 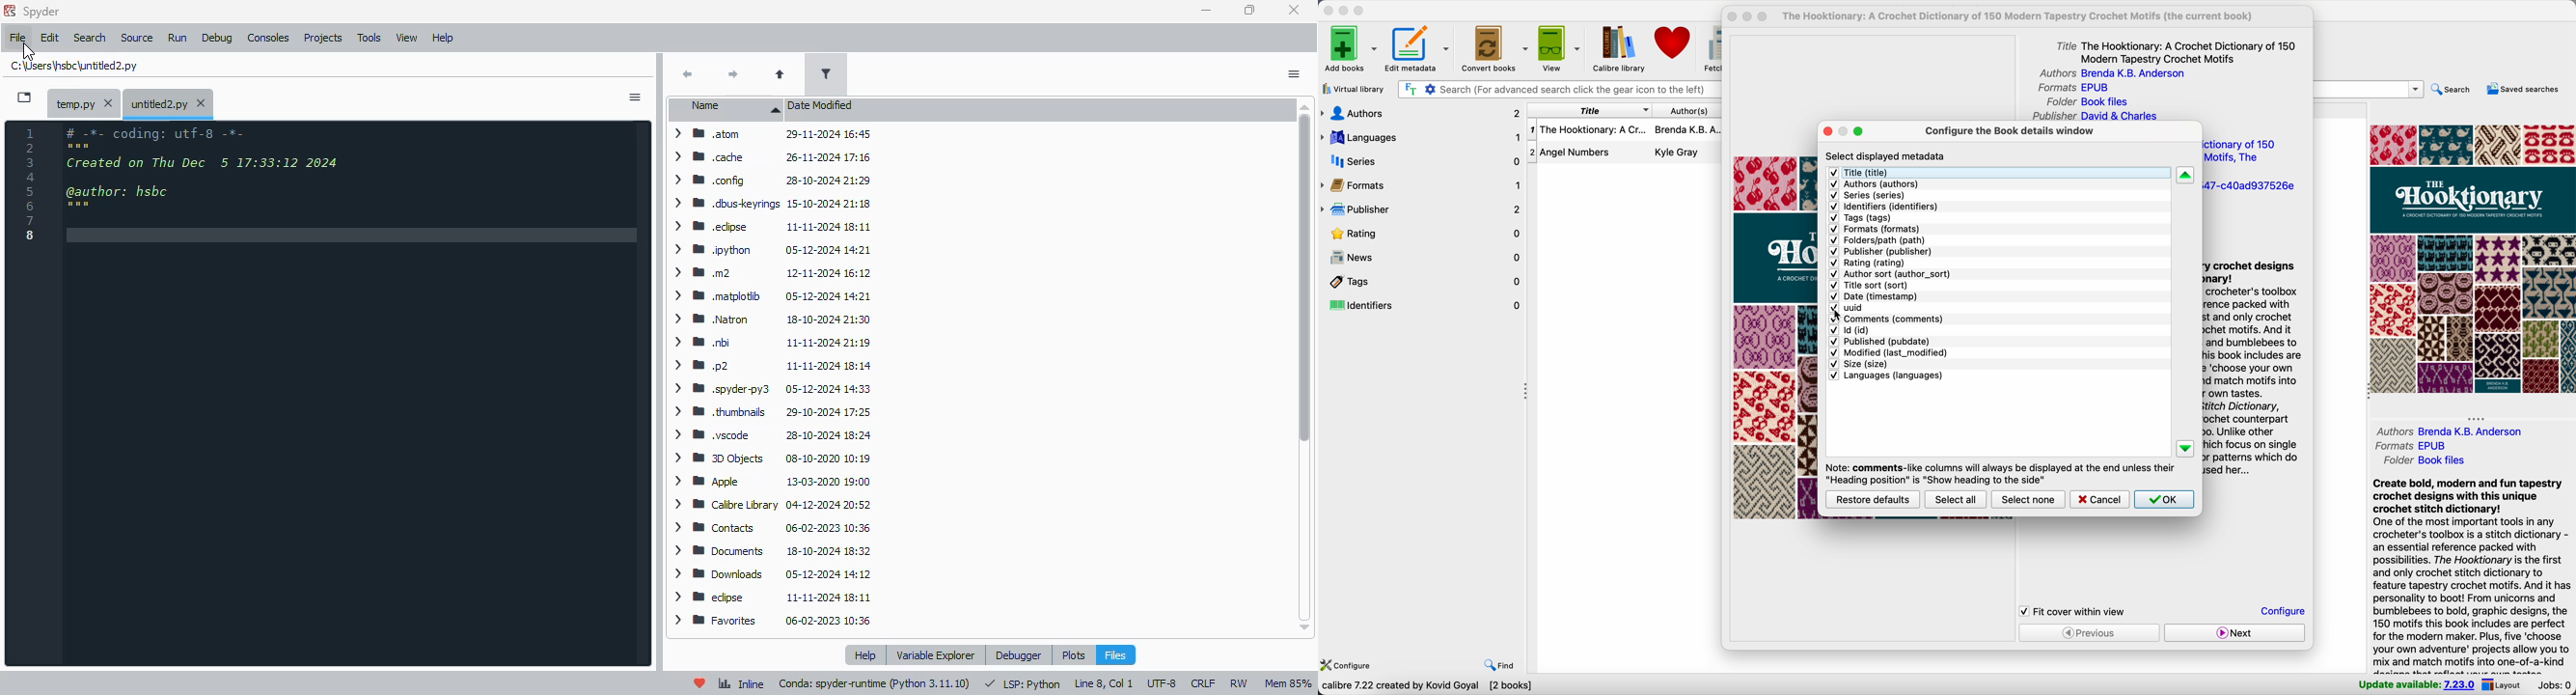 What do you see at coordinates (773, 157) in the screenshot?
I see `> MW cache 26-11-2024 17:16` at bounding box center [773, 157].